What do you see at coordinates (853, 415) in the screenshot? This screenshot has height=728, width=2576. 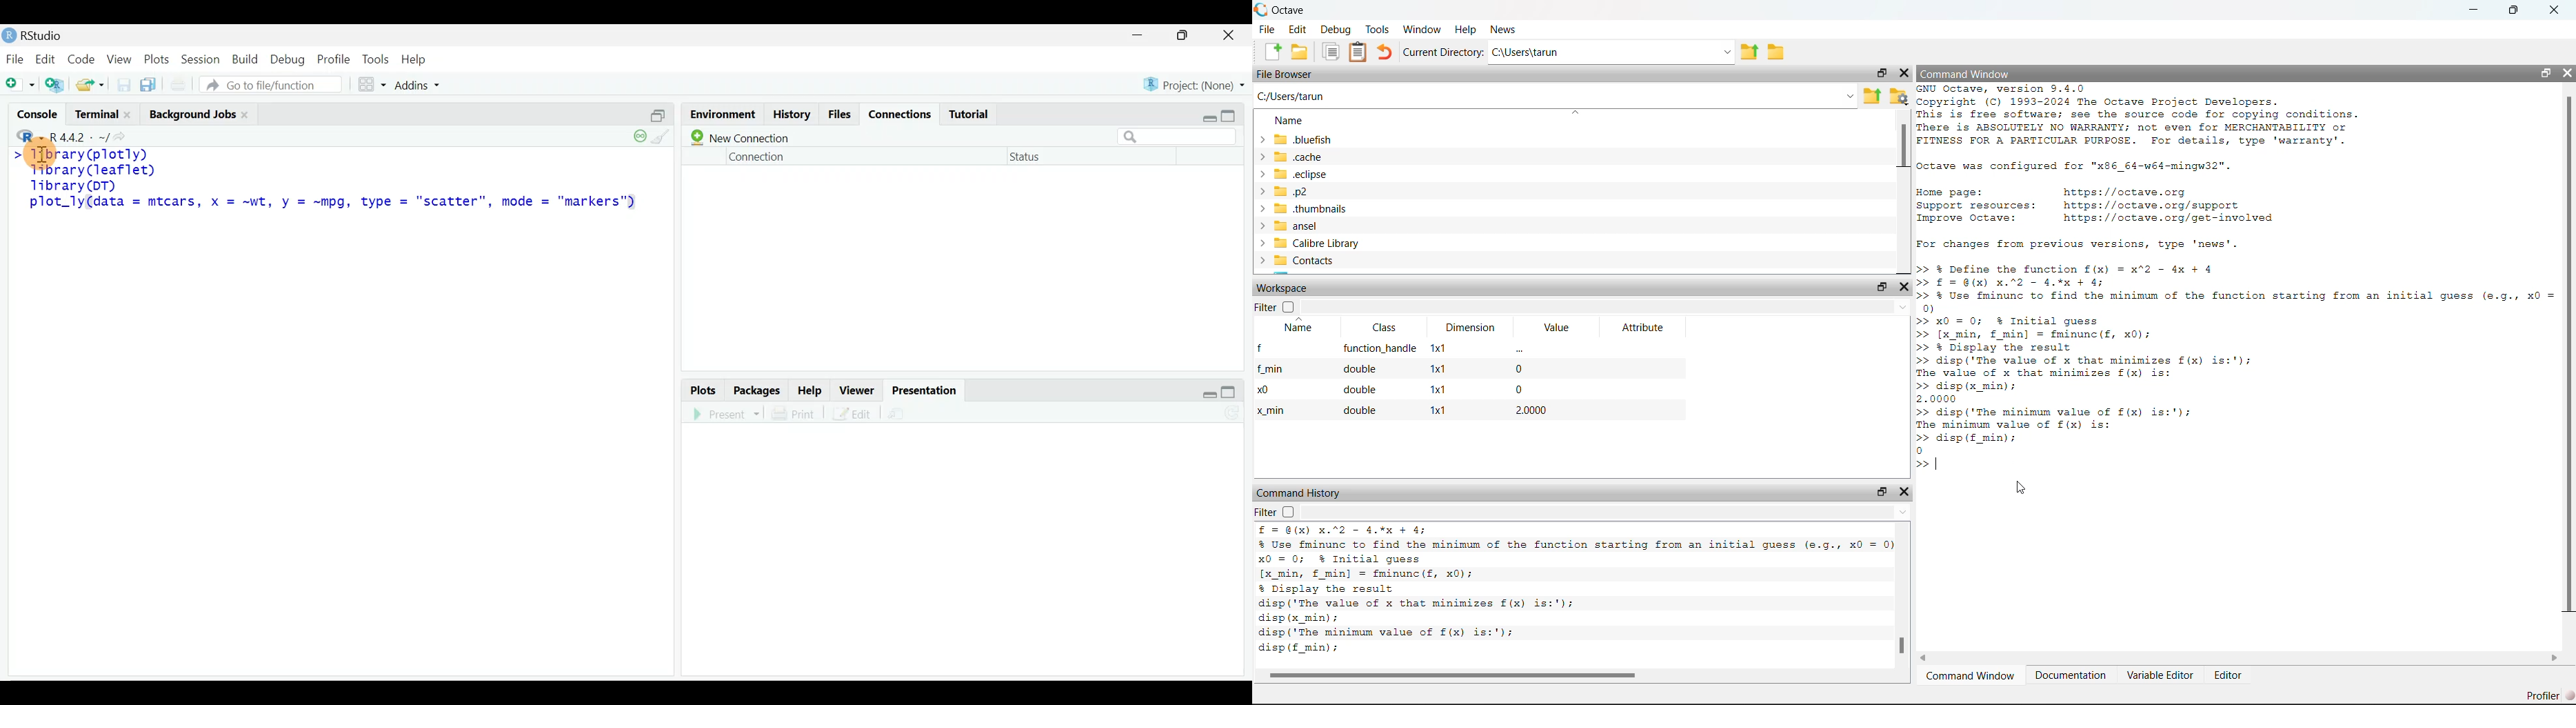 I see `Edit` at bounding box center [853, 415].